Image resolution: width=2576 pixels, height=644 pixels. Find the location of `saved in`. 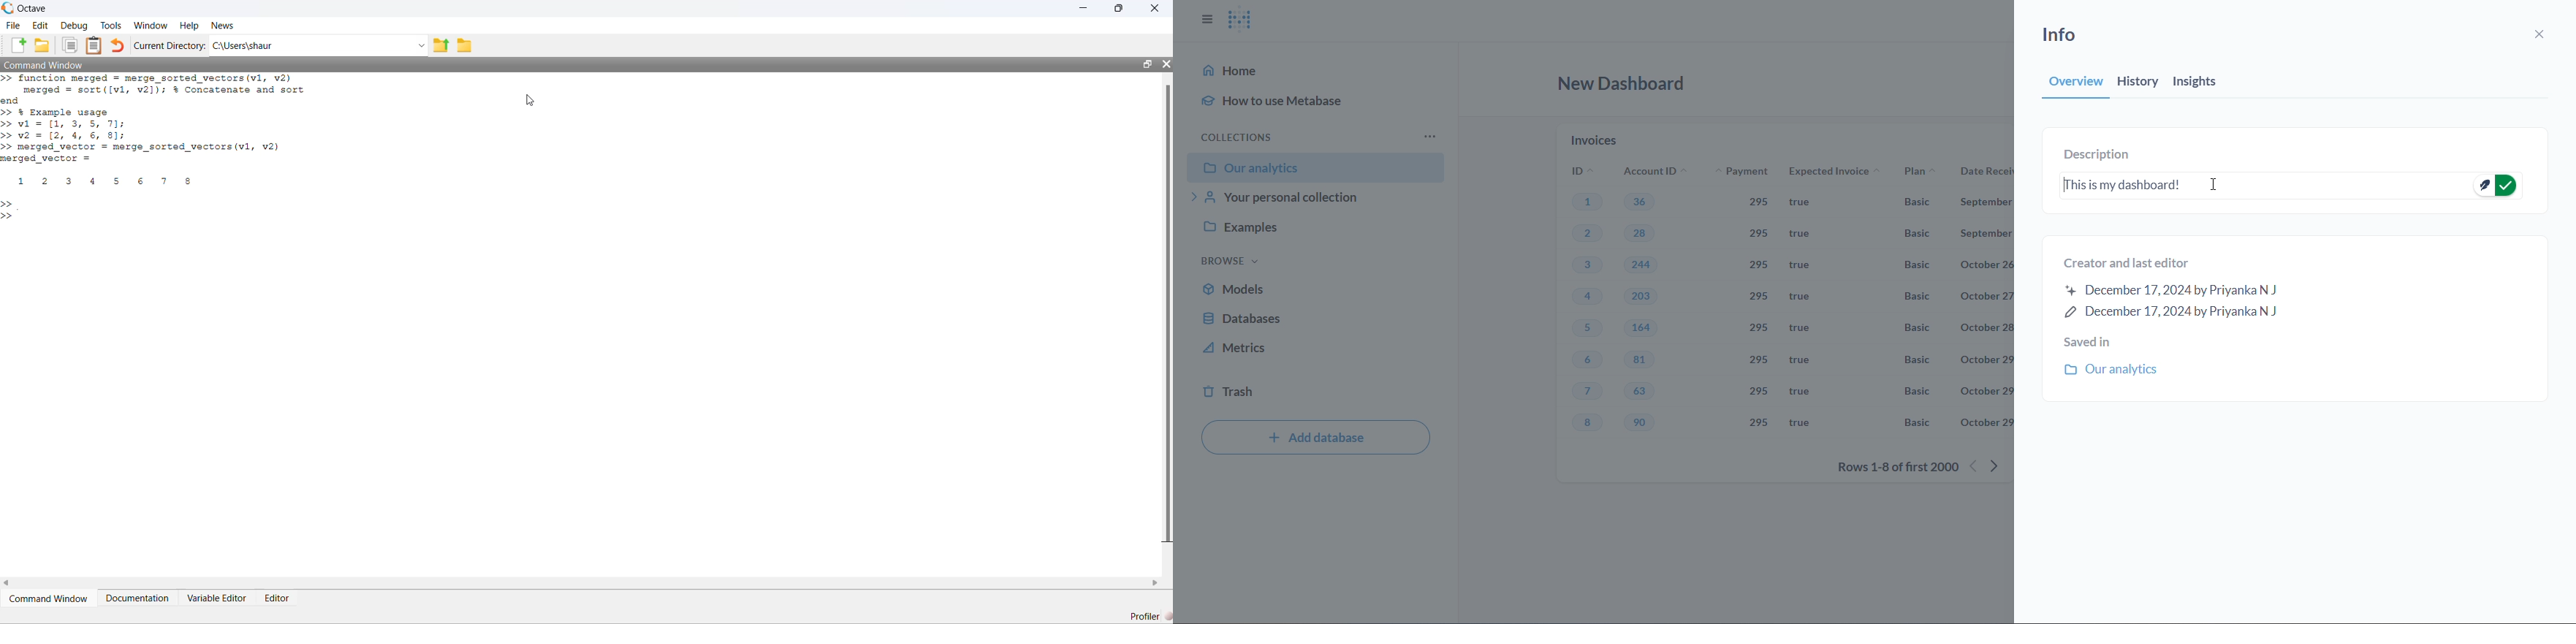

saved in is located at coordinates (2110, 341).